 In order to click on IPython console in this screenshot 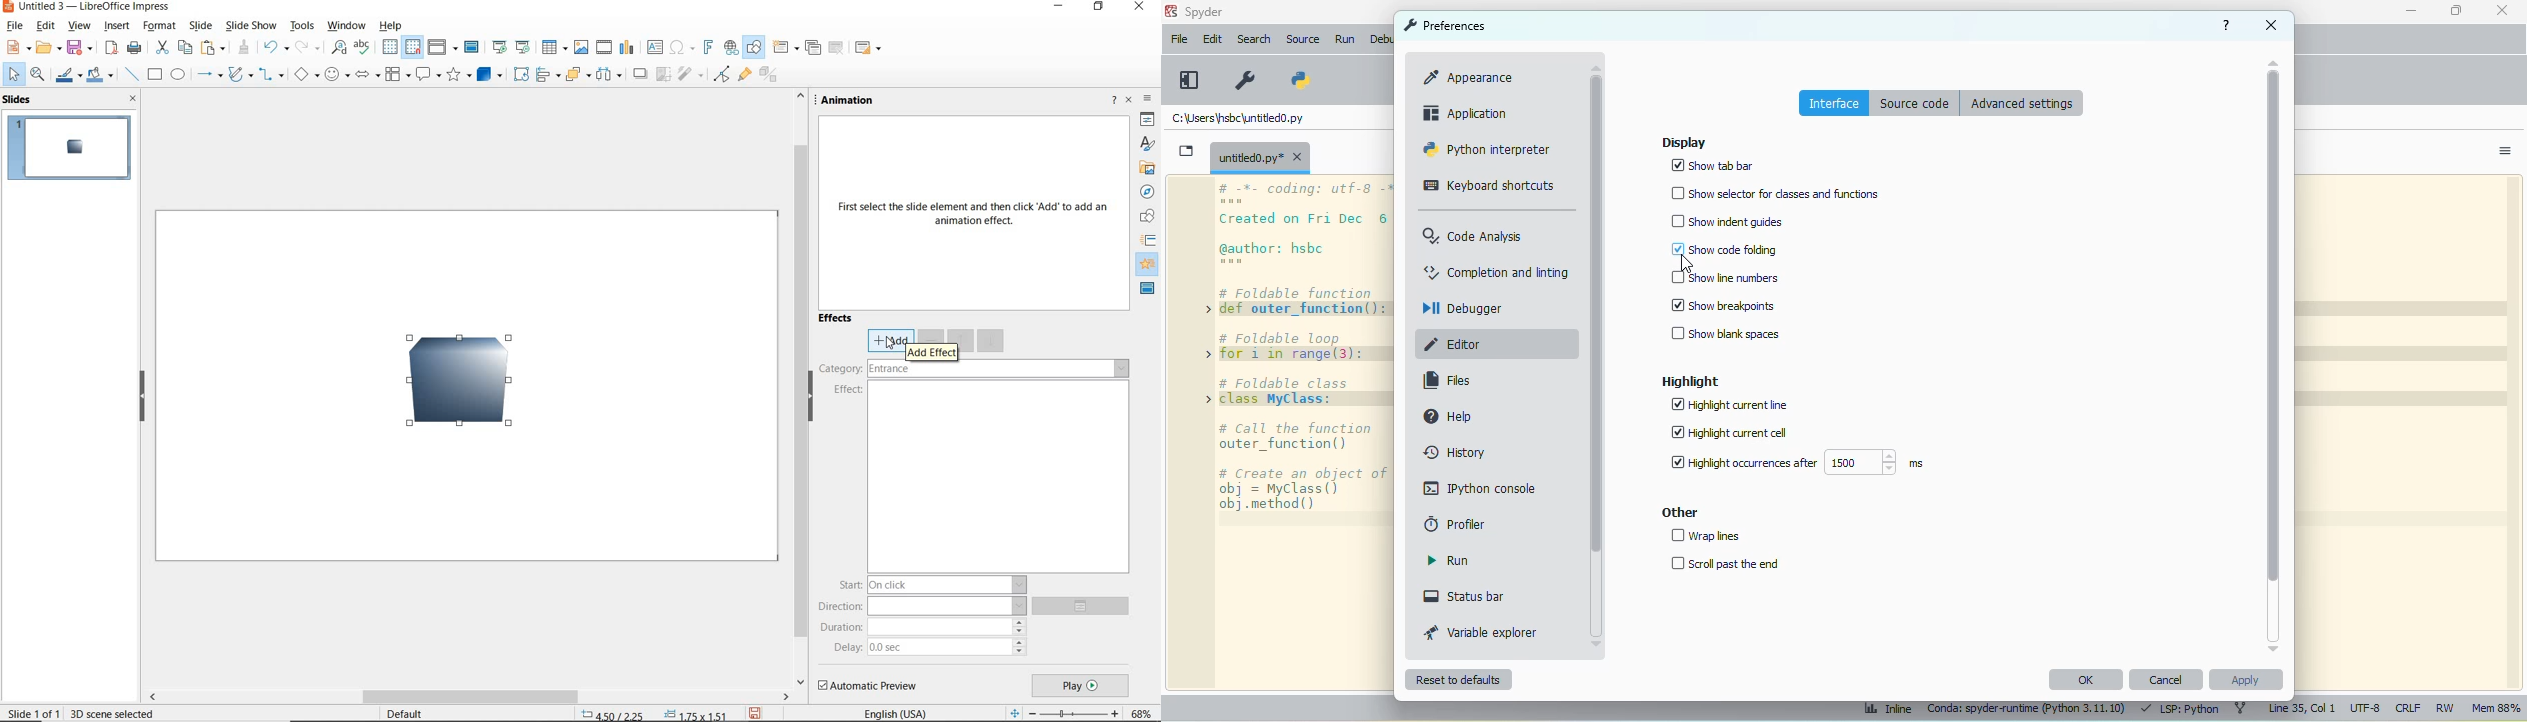, I will do `click(1482, 487)`.